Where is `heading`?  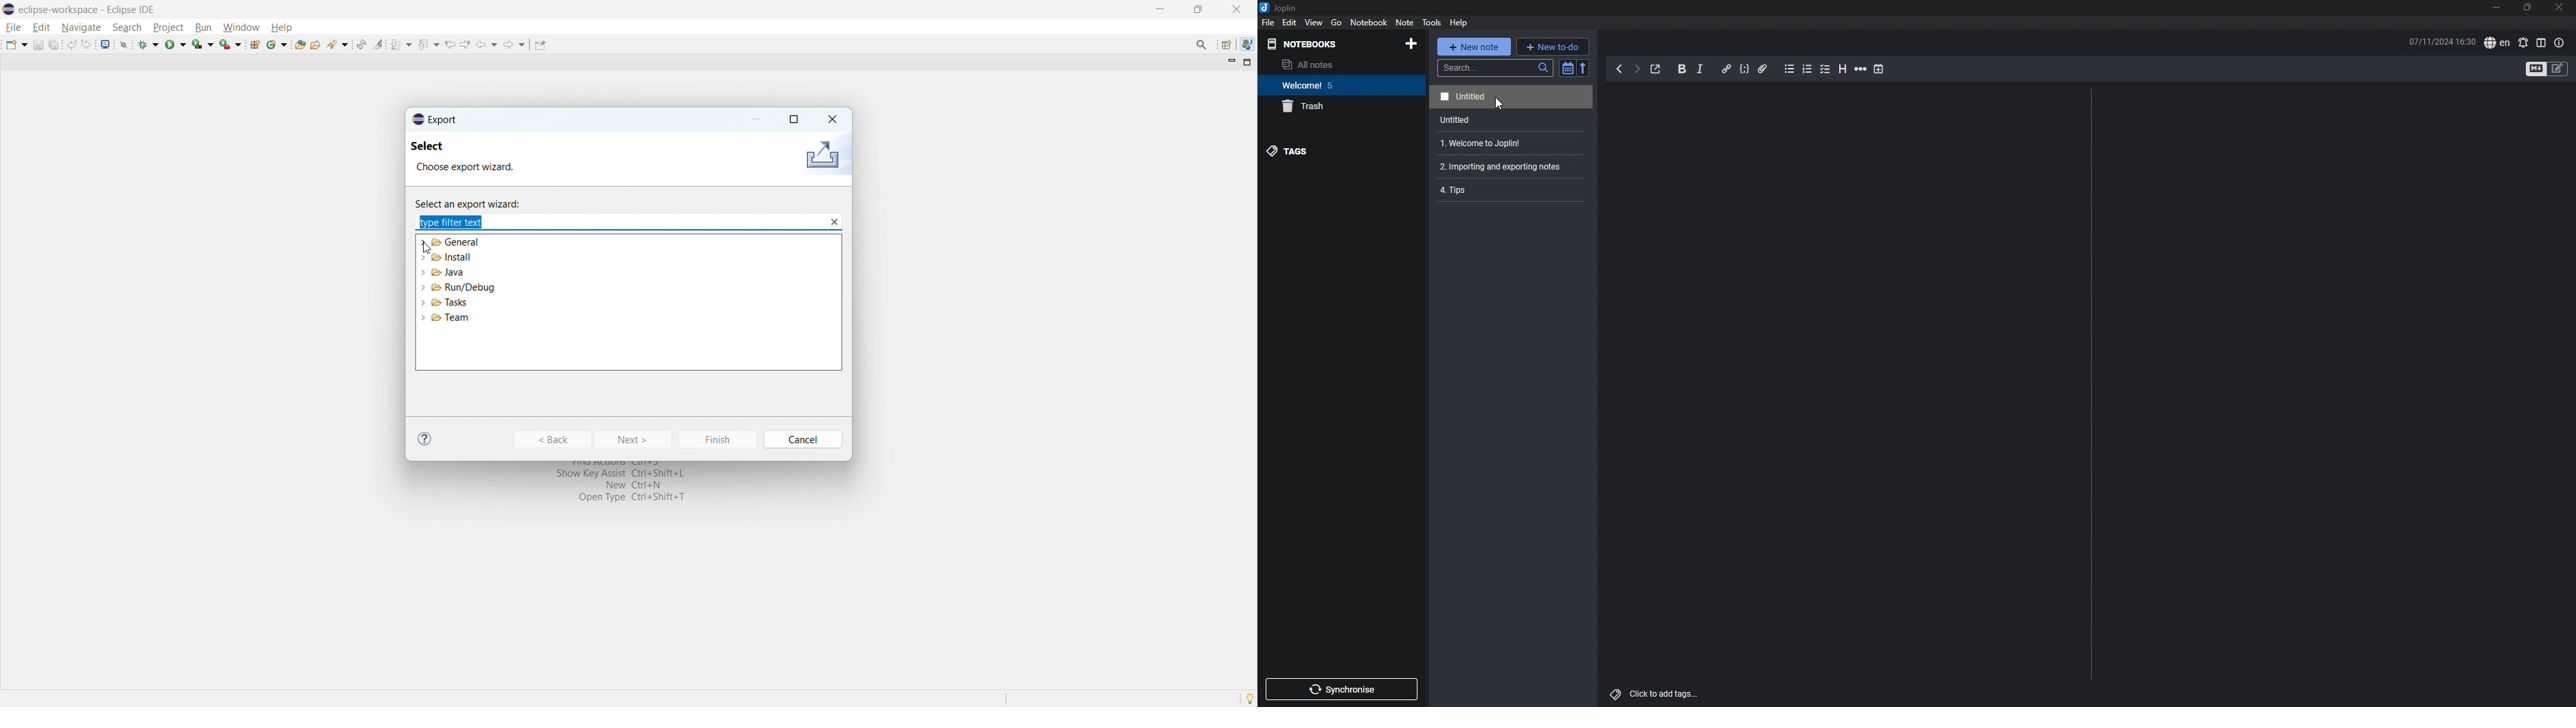 heading is located at coordinates (1841, 69).